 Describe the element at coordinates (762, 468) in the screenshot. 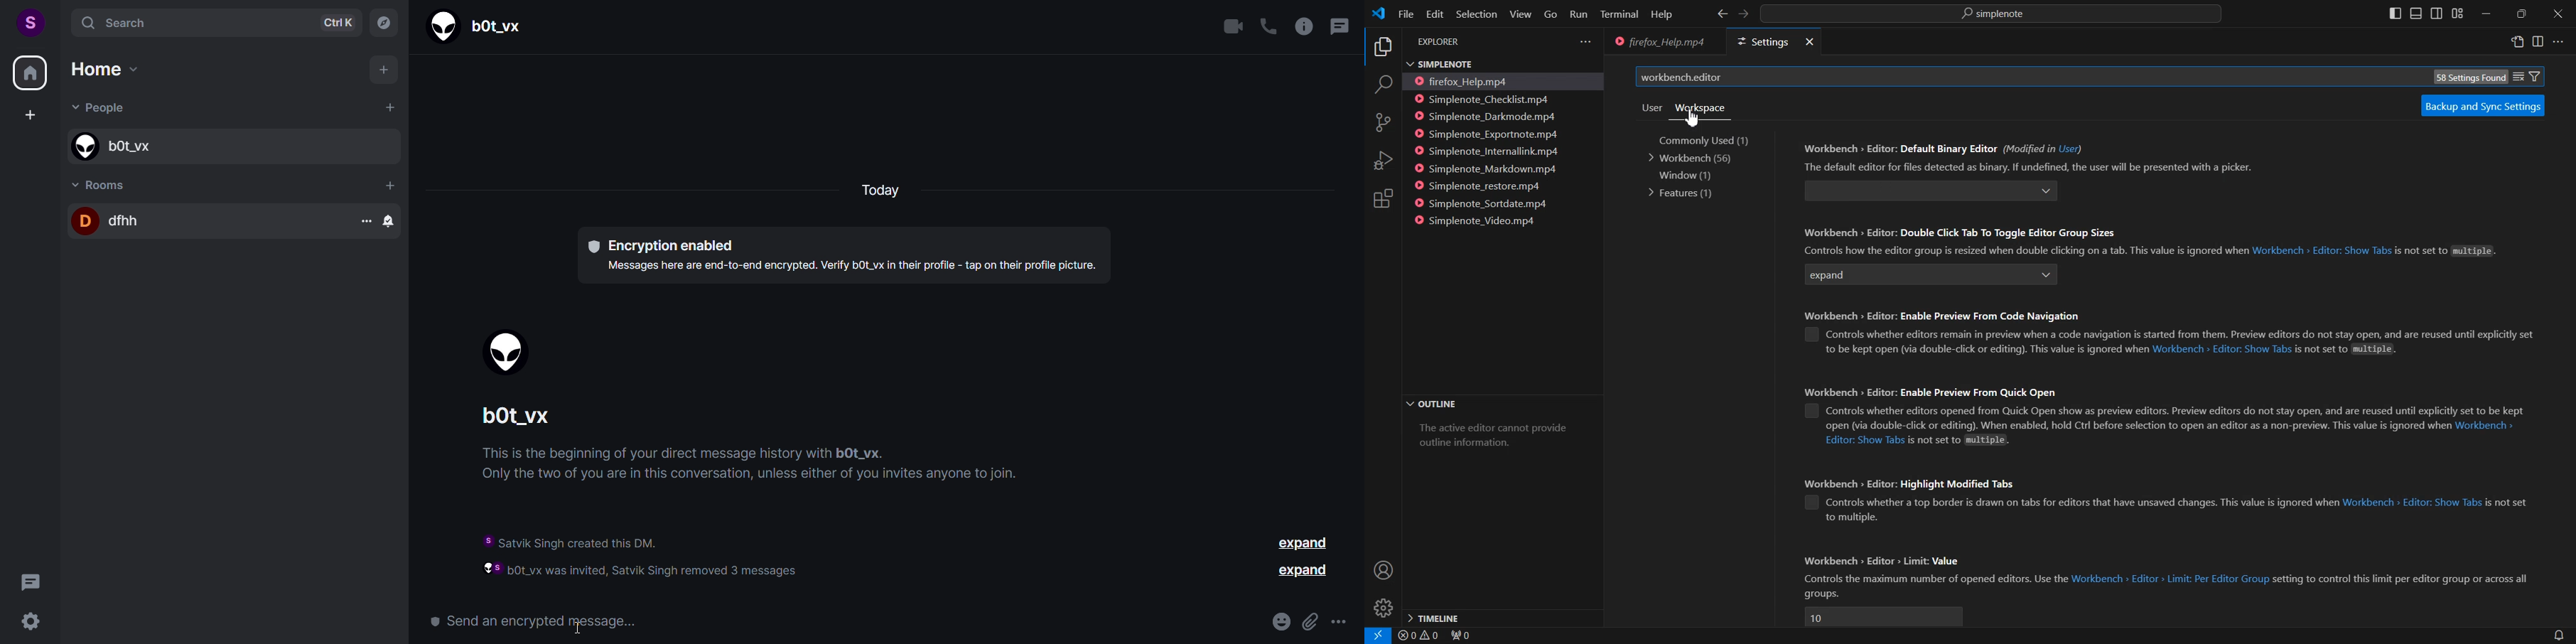

I see `instructions` at that location.